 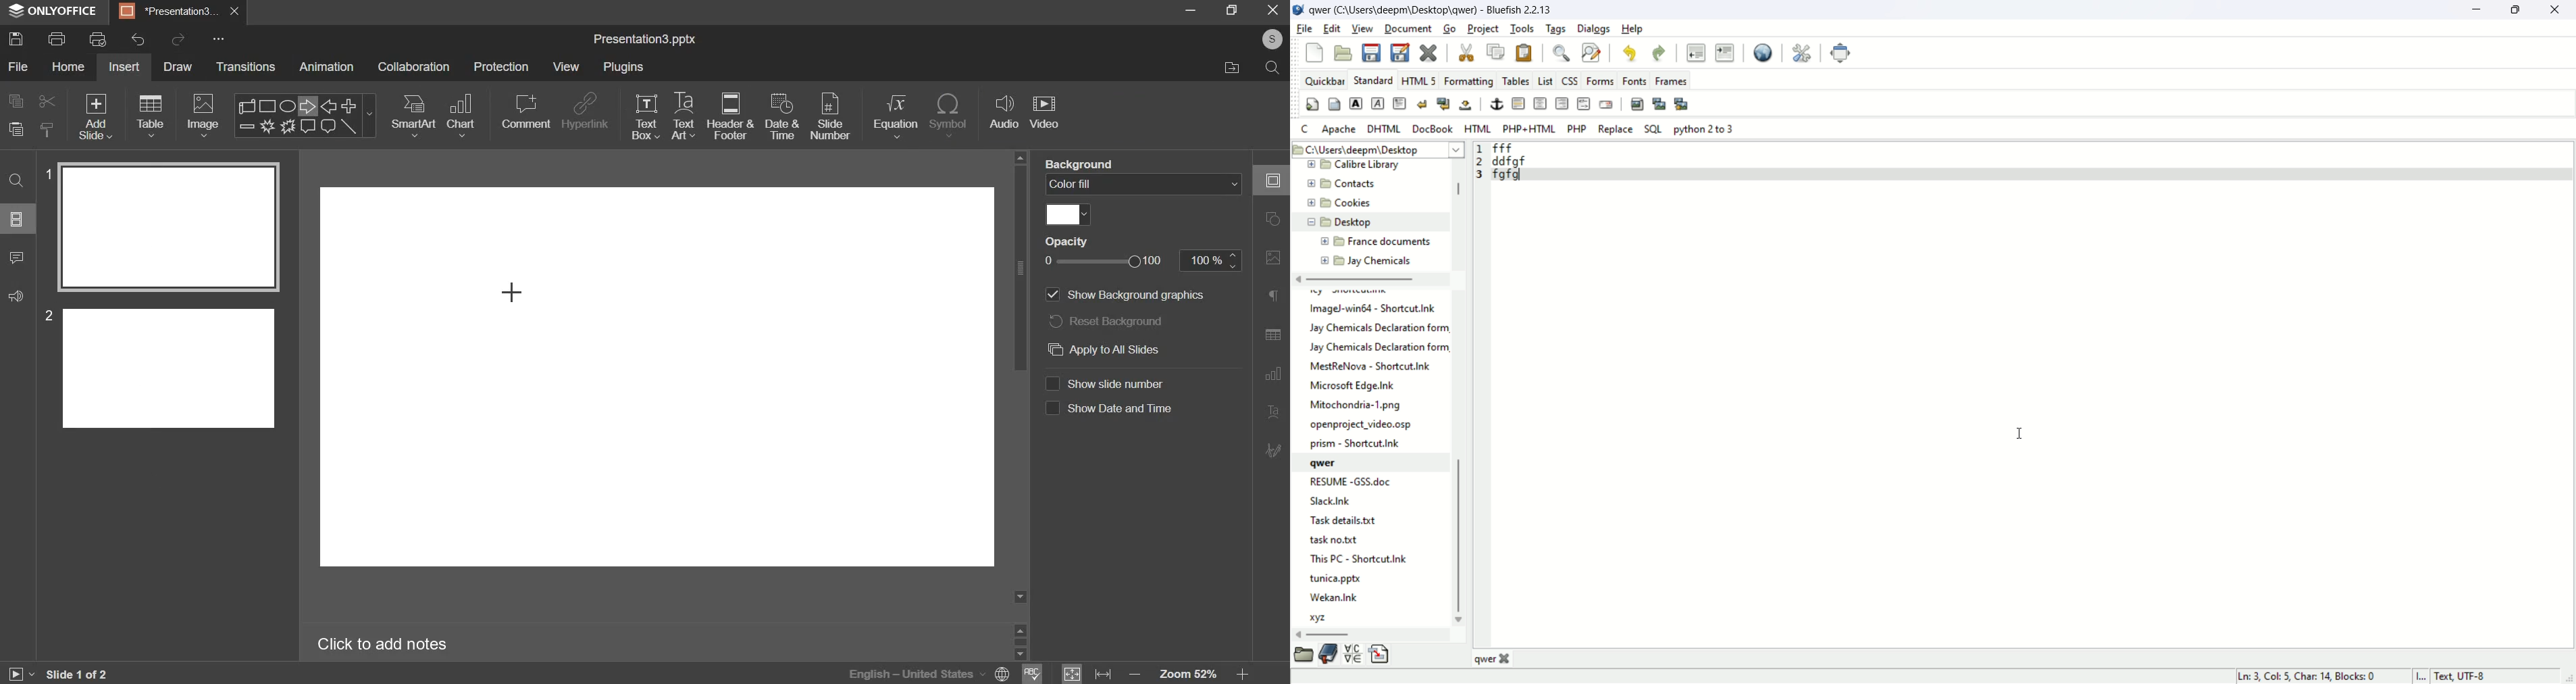 What do you see at coordinates (382, 645) in the screenshot?
I see `click here to add notes` at bounding box center [382, 645].